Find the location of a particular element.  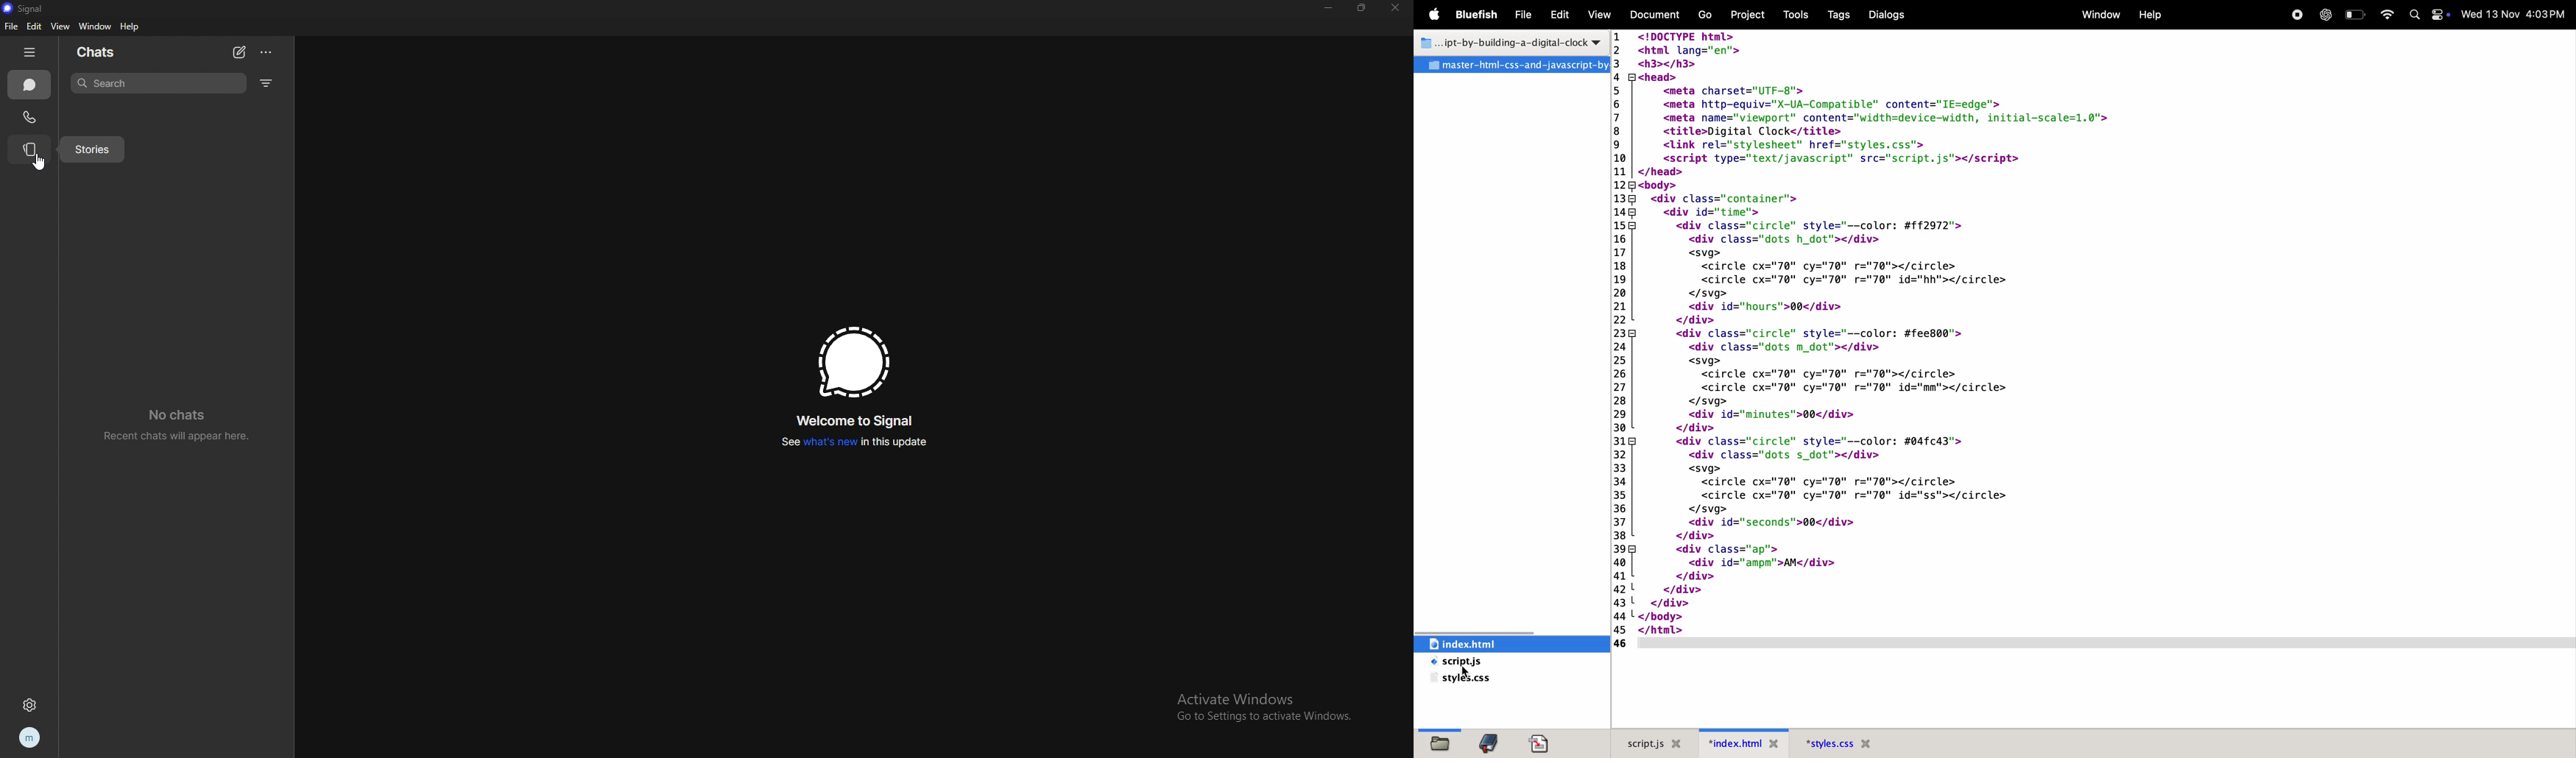

options is located at coordinates (269, 53).